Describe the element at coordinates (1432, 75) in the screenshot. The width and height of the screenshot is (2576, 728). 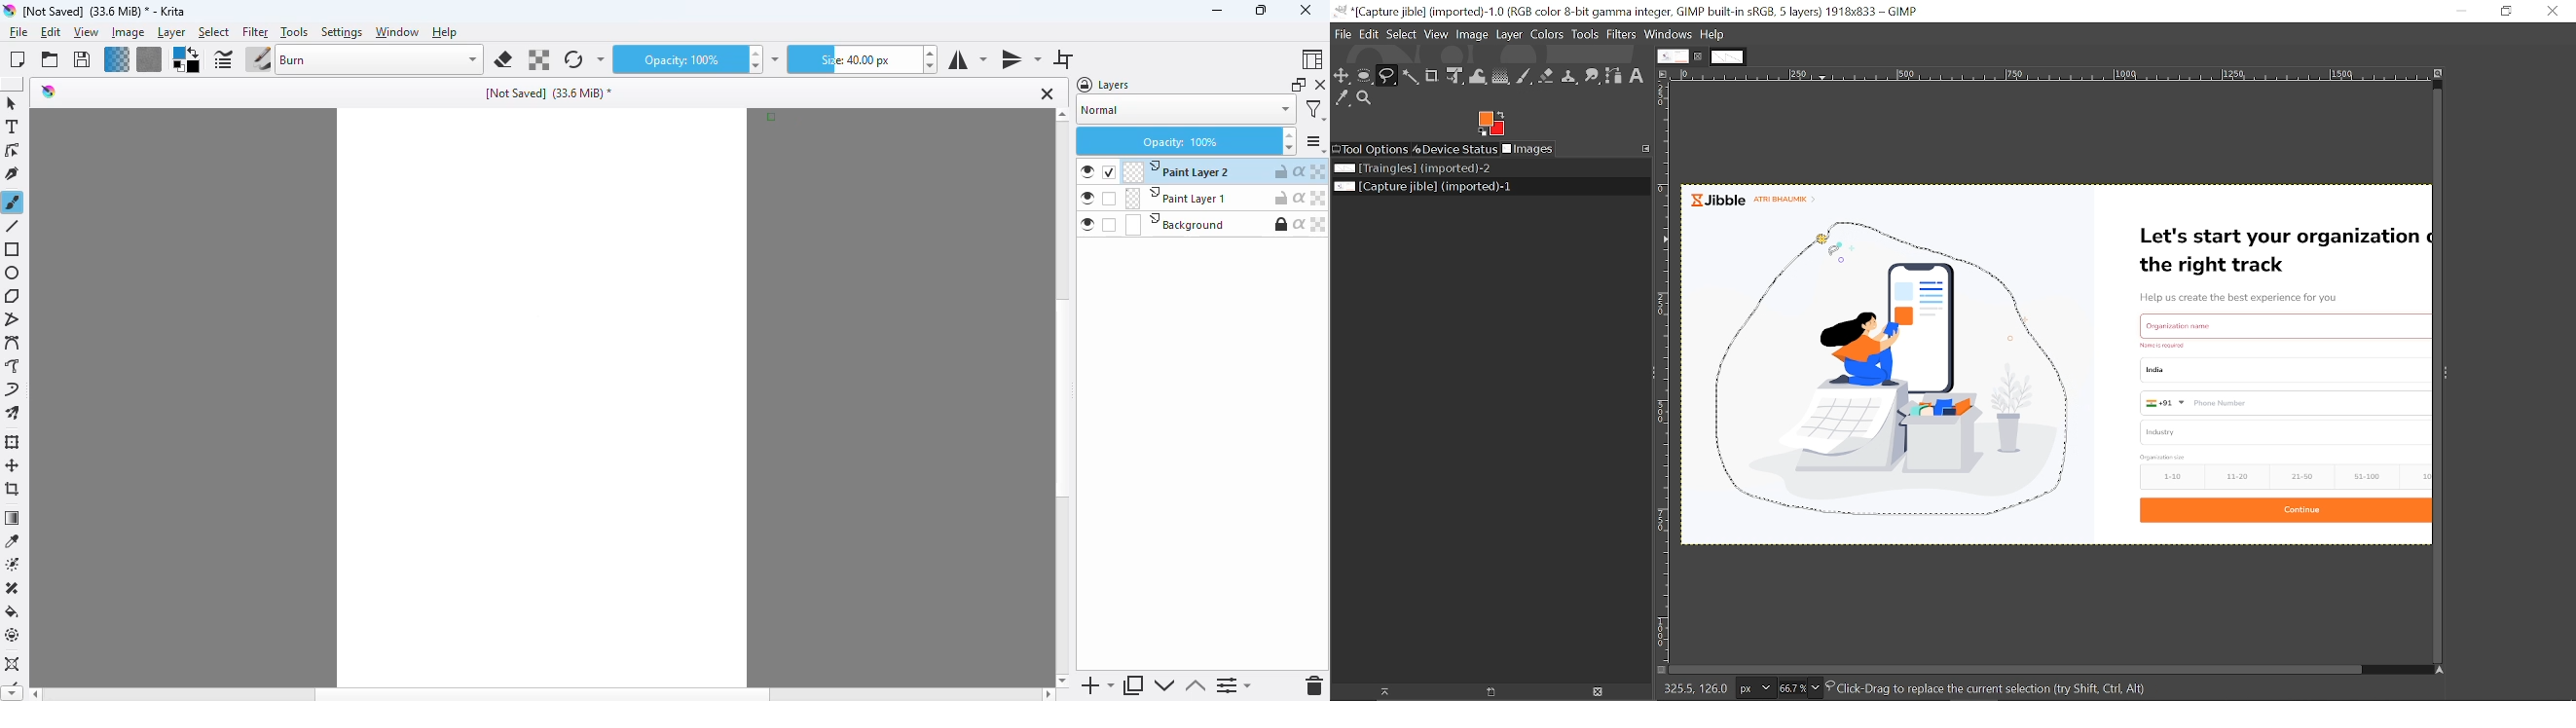
I see `Crop tool` at that location.